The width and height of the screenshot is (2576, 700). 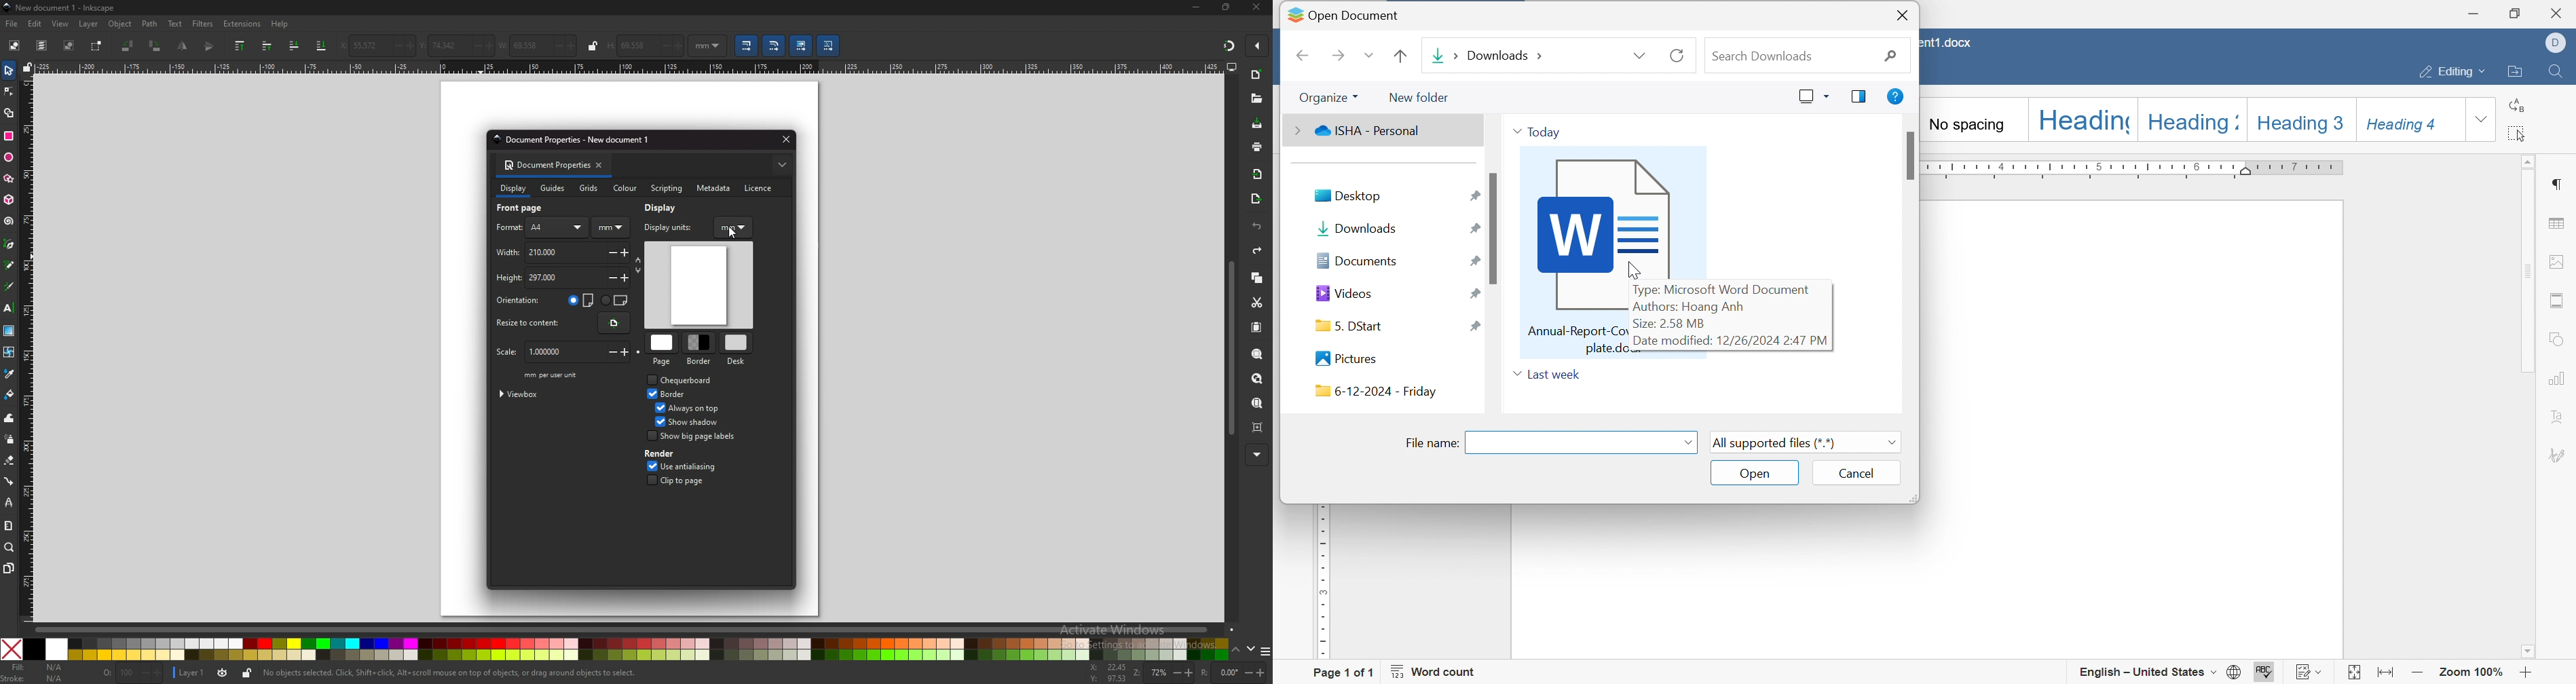 I want to click on page 1 of 1, so click(x=1342, y=672).